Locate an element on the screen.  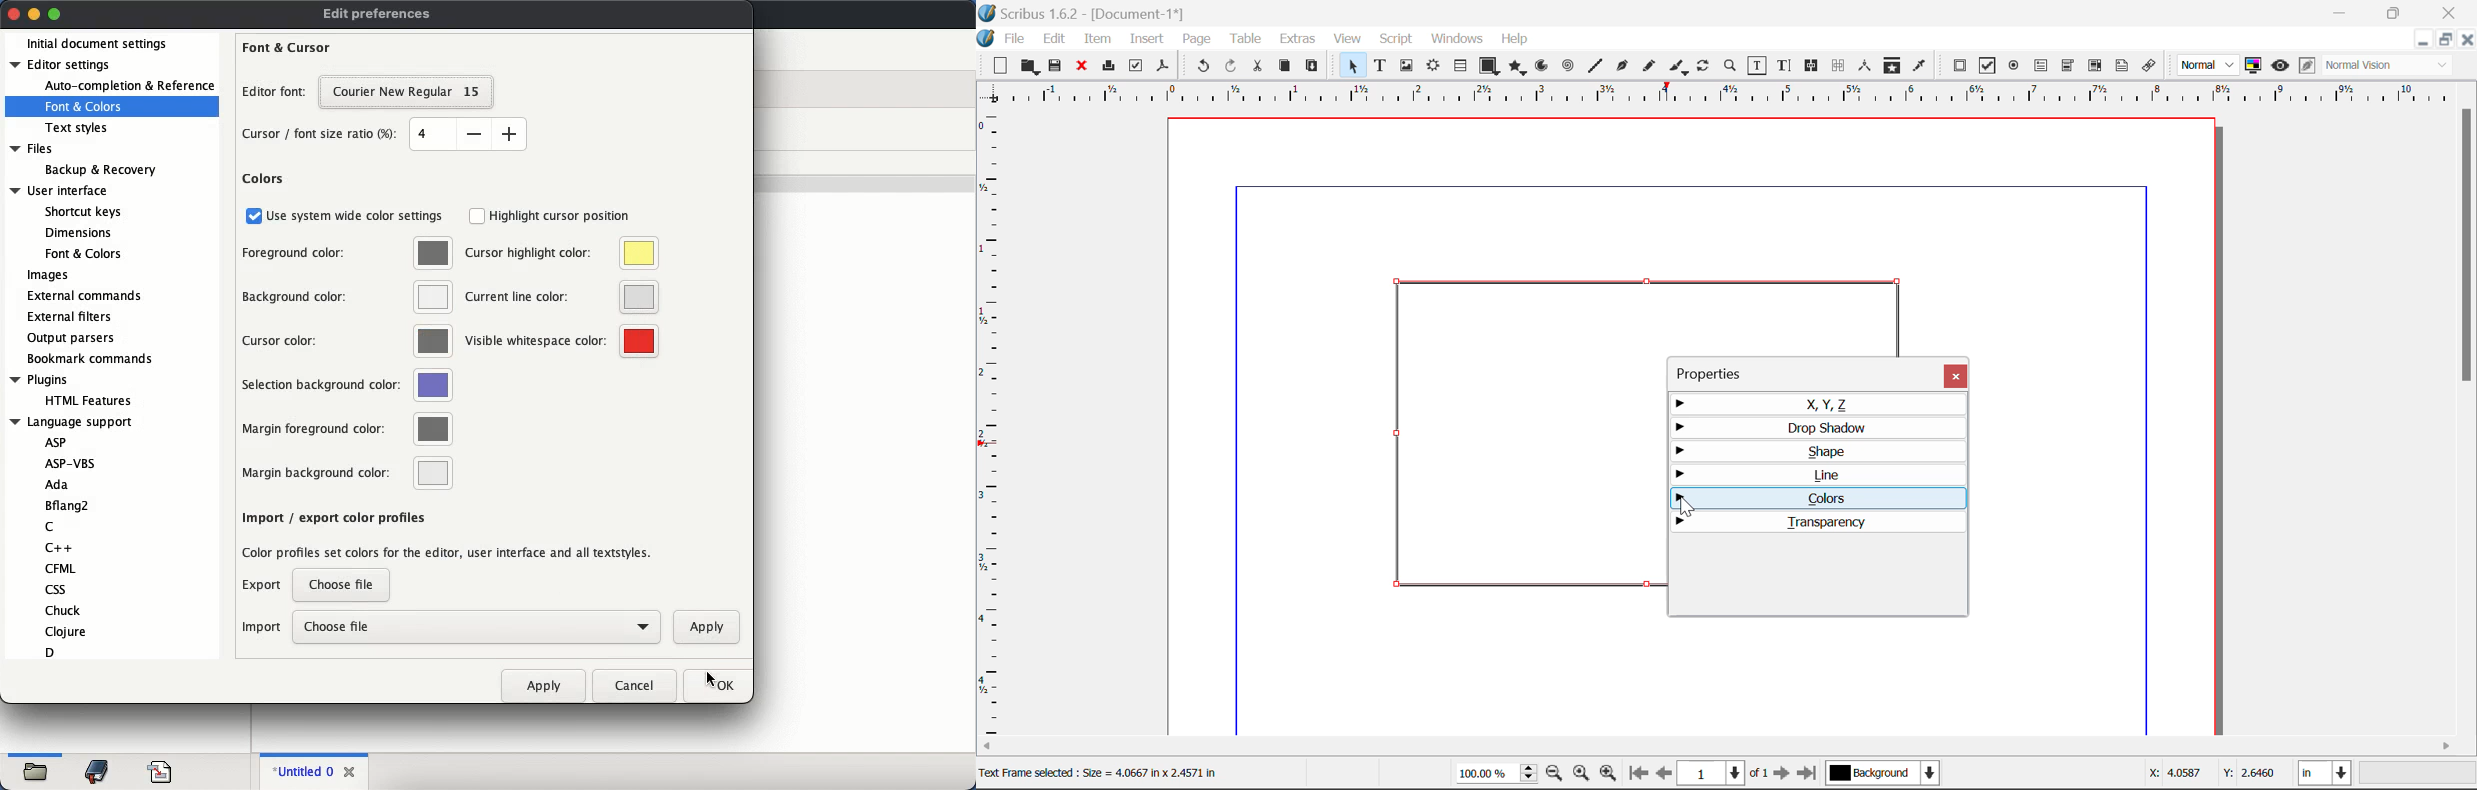
highlight cursor position is located at coordinates (551, 216).